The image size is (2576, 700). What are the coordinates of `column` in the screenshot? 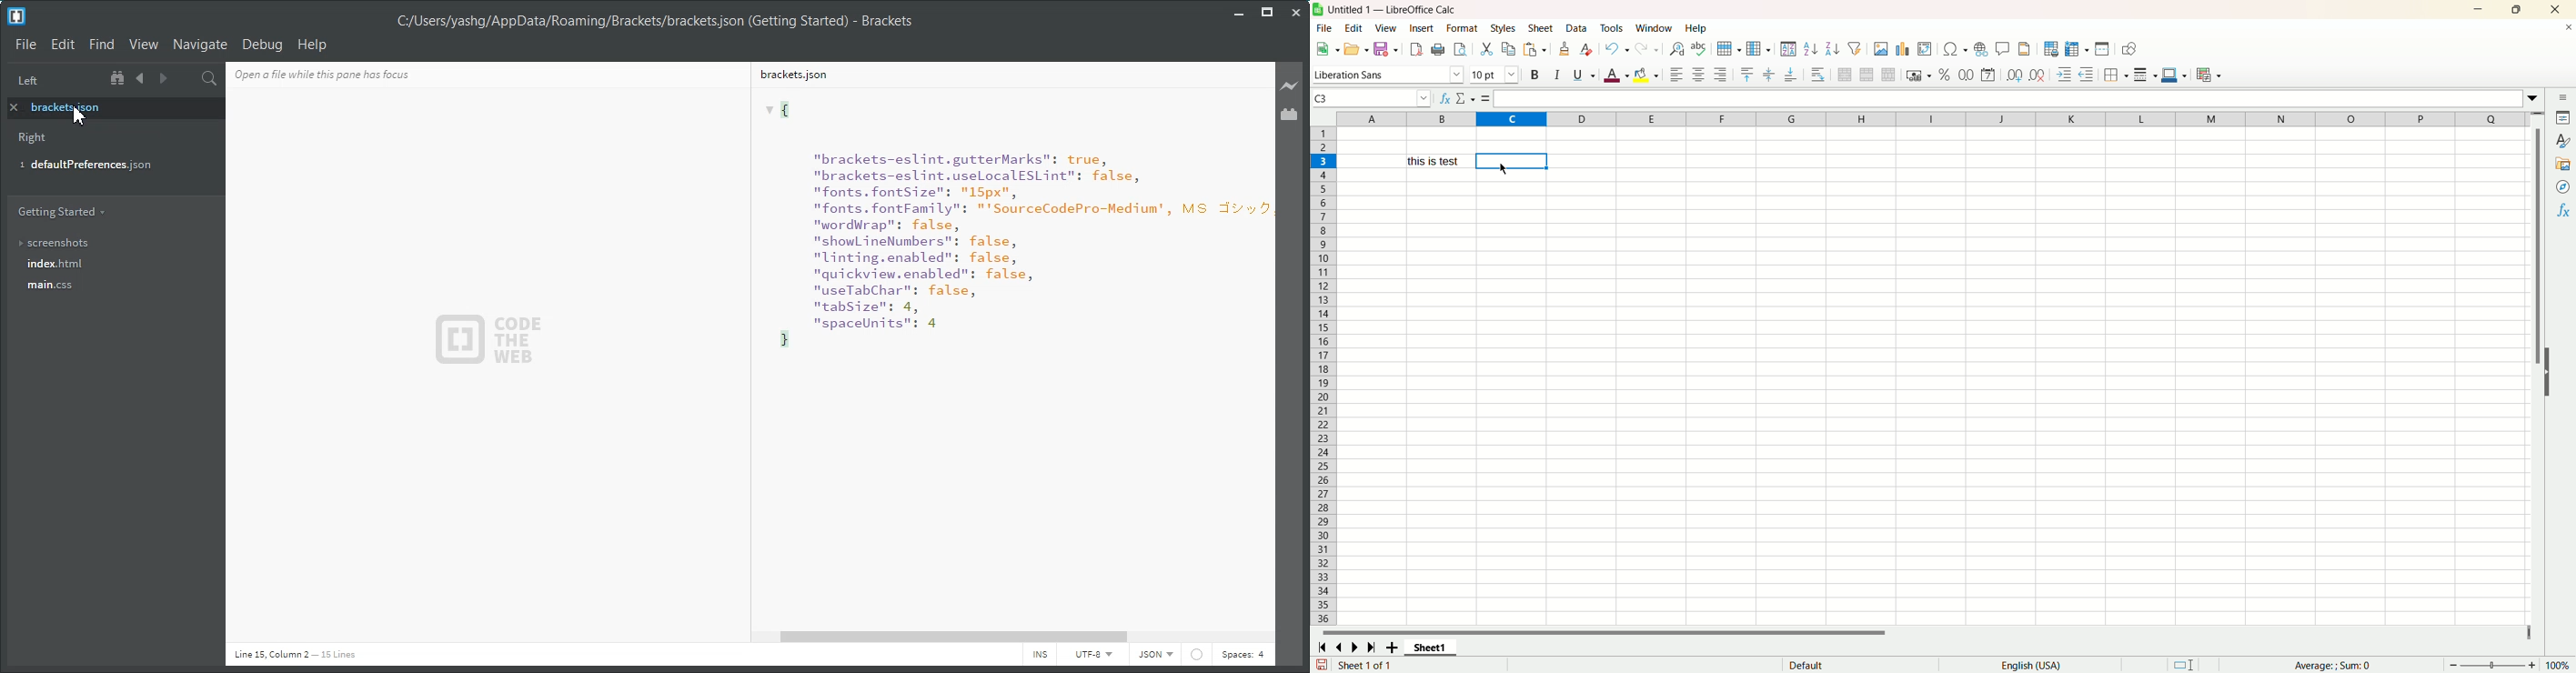 It's located at (1759, 48).